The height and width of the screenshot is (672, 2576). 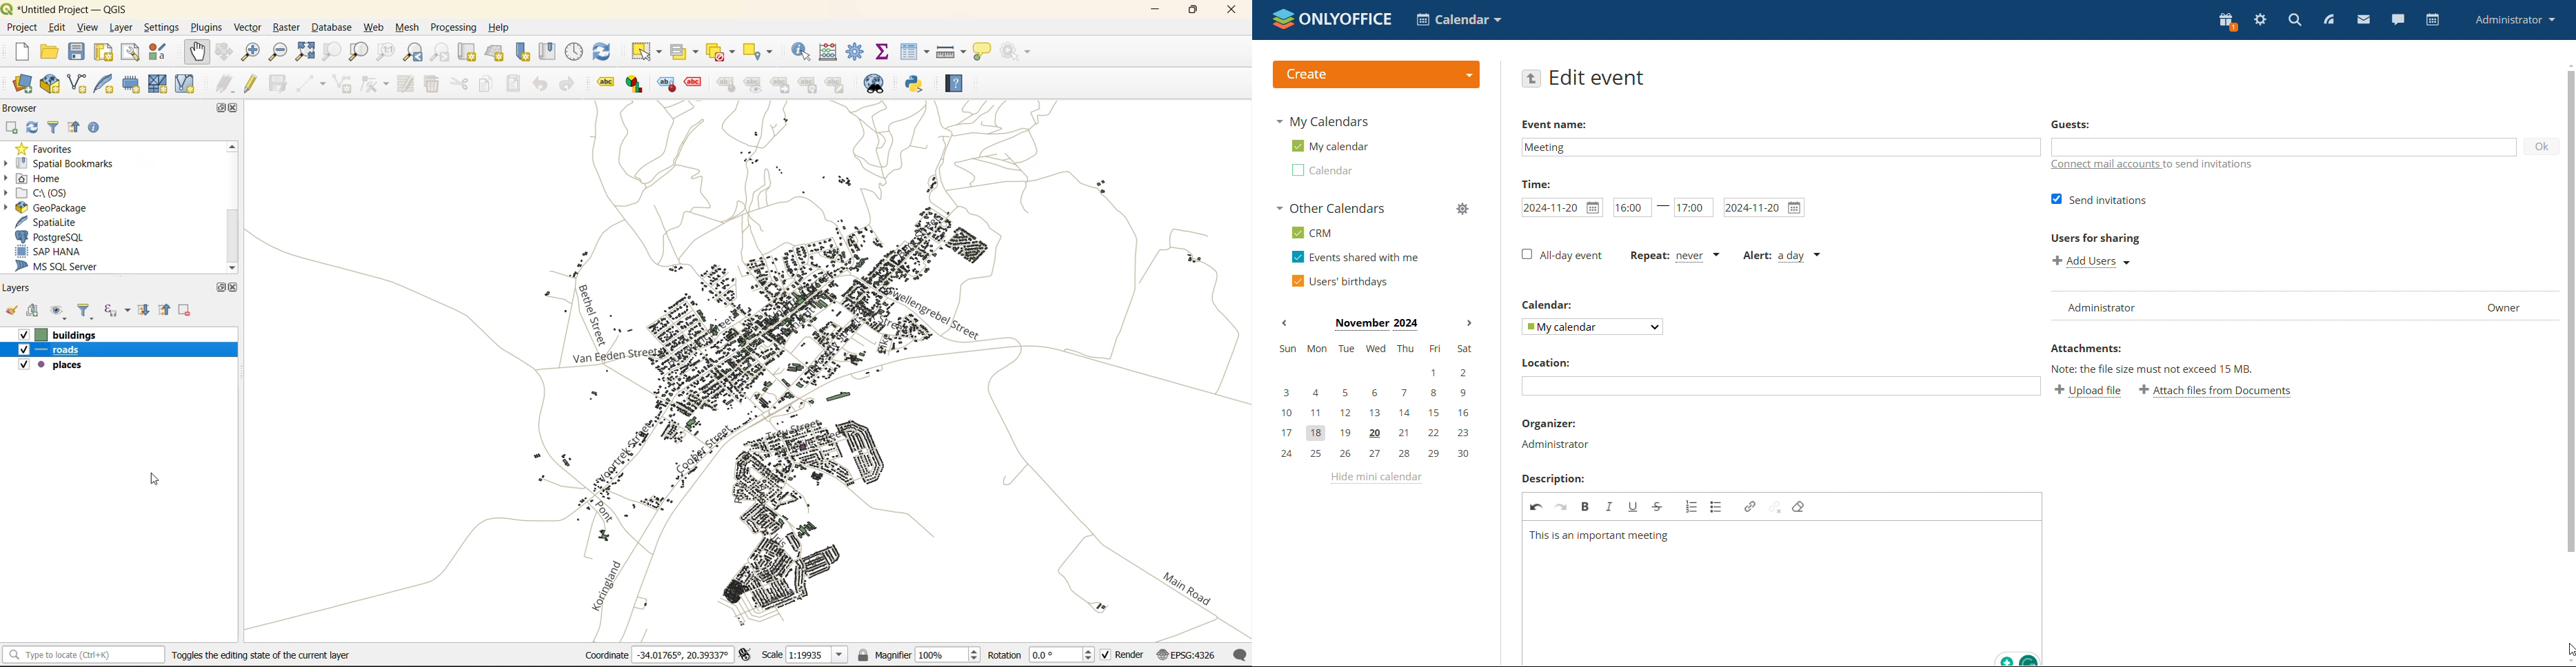 What do you see at coordinates (2541, 147) in the screenshot?
I see `ok` at bounding box center [2541, 147].